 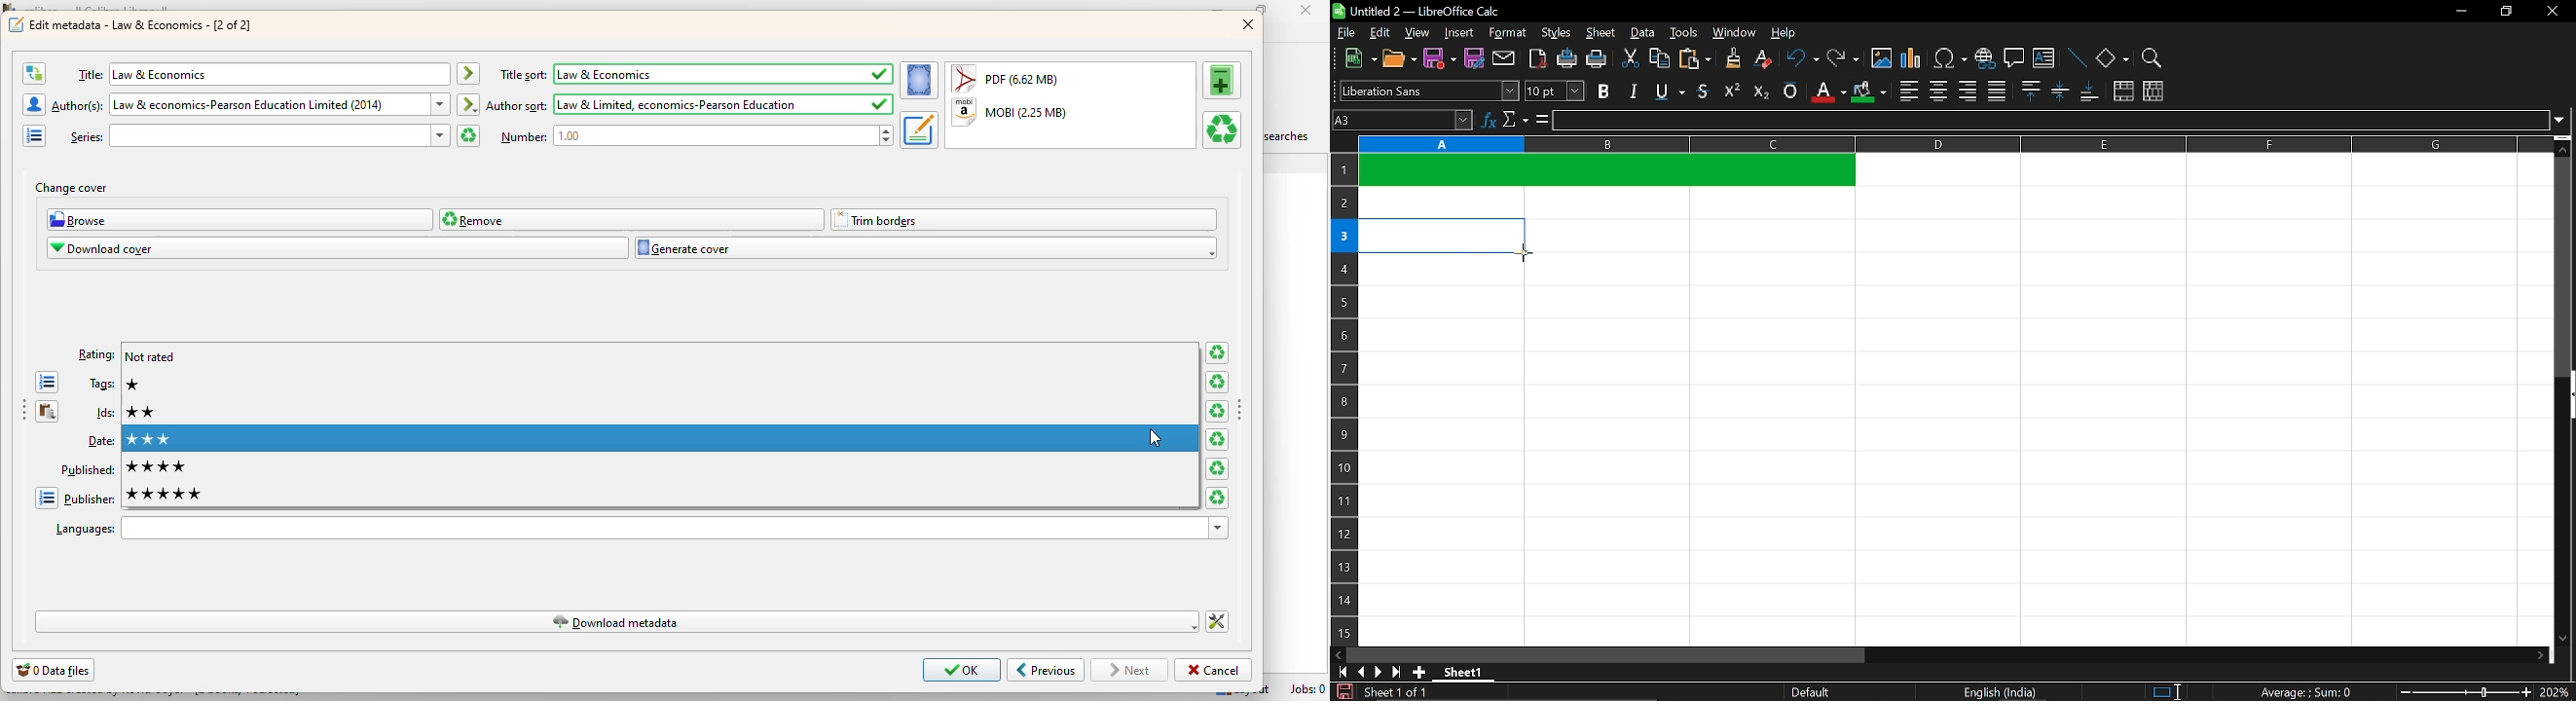 I want to click on print directly, so click(x=1565, y=59).